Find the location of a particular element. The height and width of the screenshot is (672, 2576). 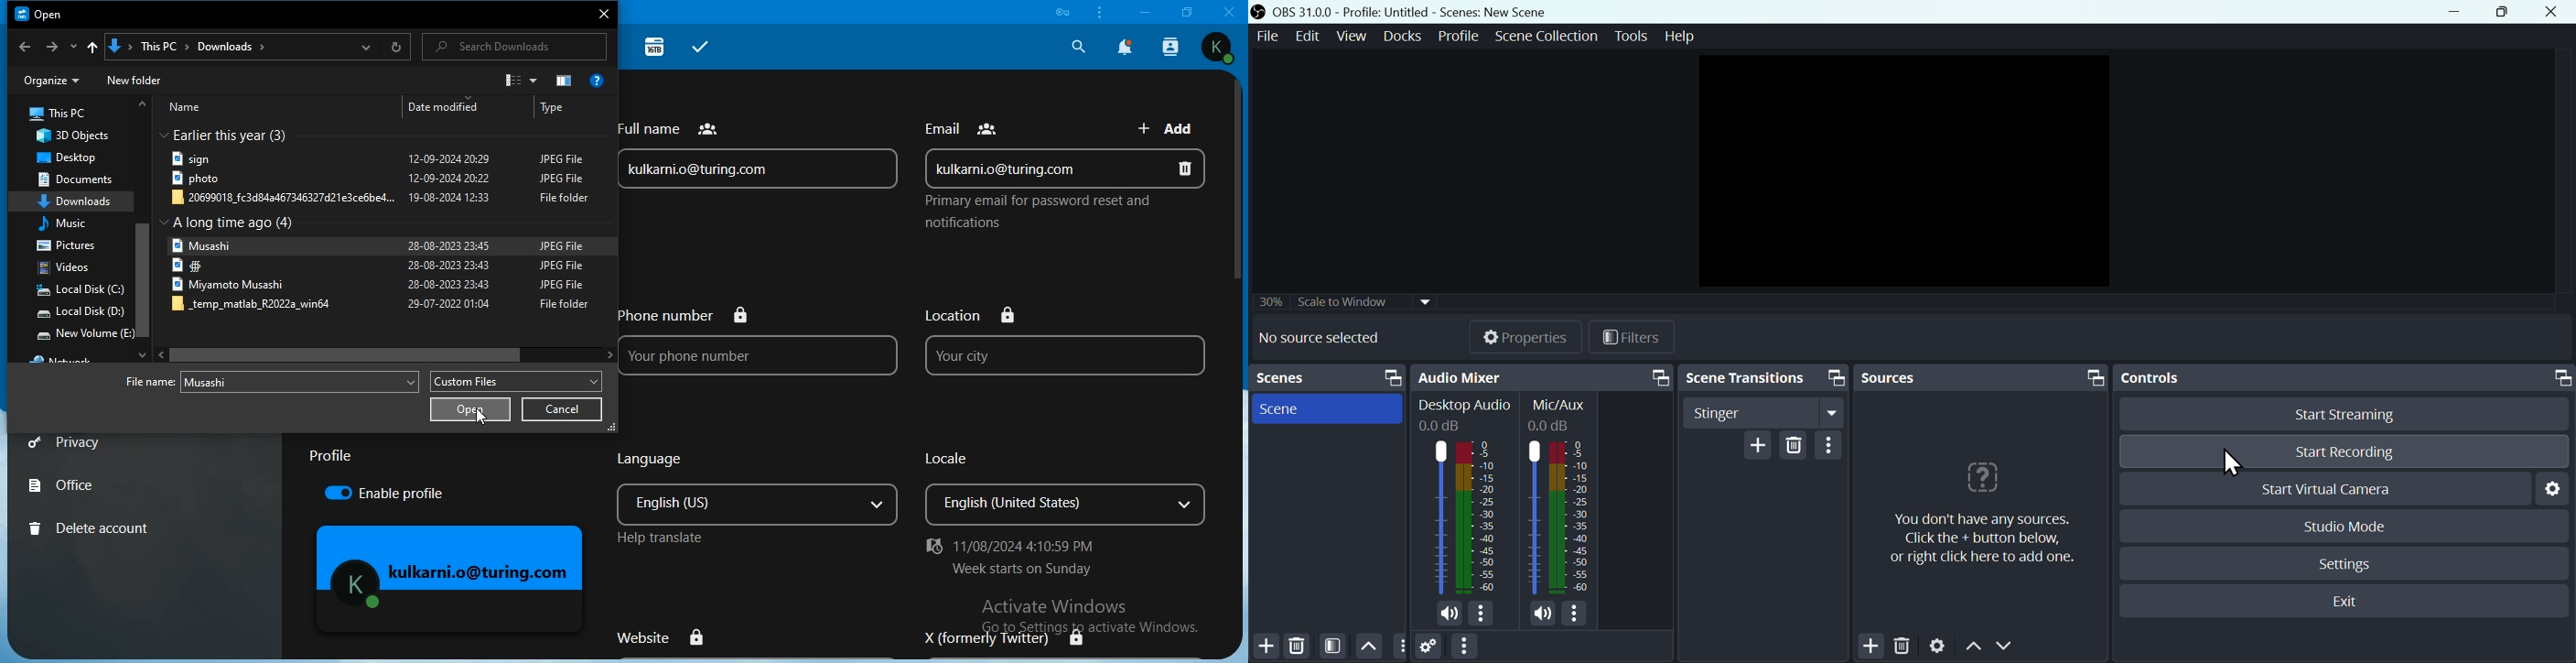

add is located at coordinates (1265, 646).